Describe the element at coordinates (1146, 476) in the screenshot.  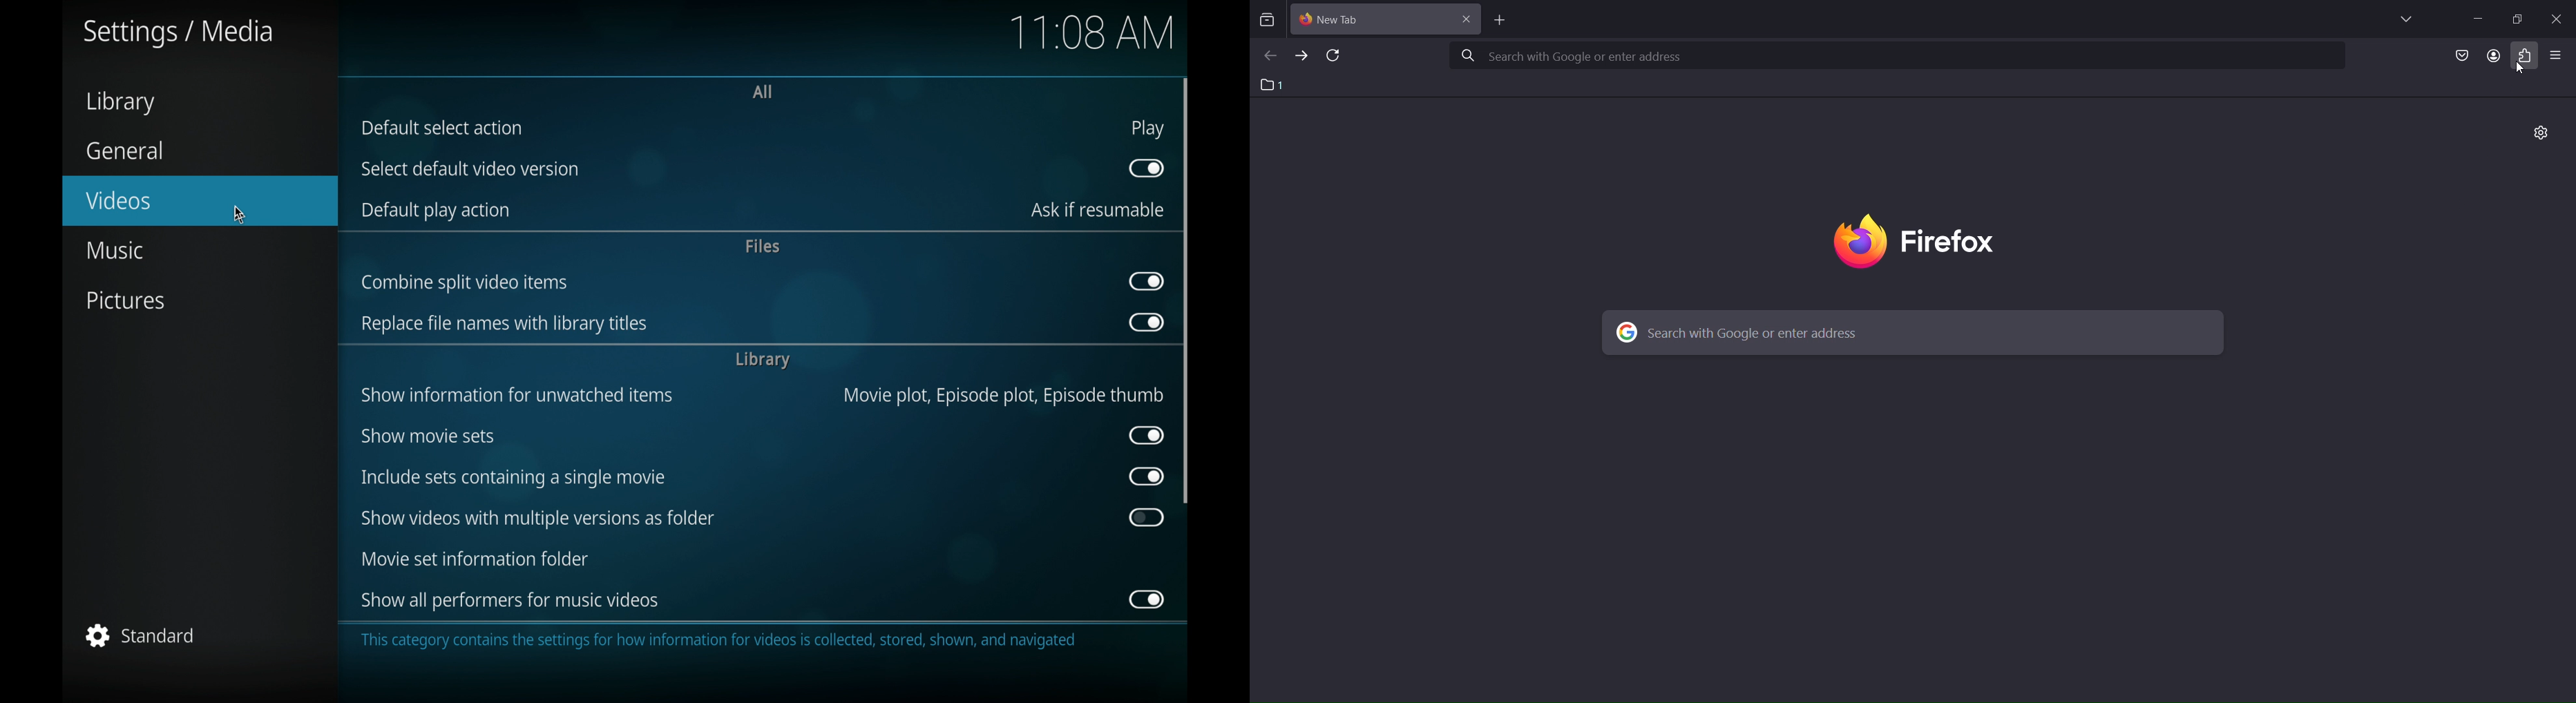
I see `toggle button` at that location.